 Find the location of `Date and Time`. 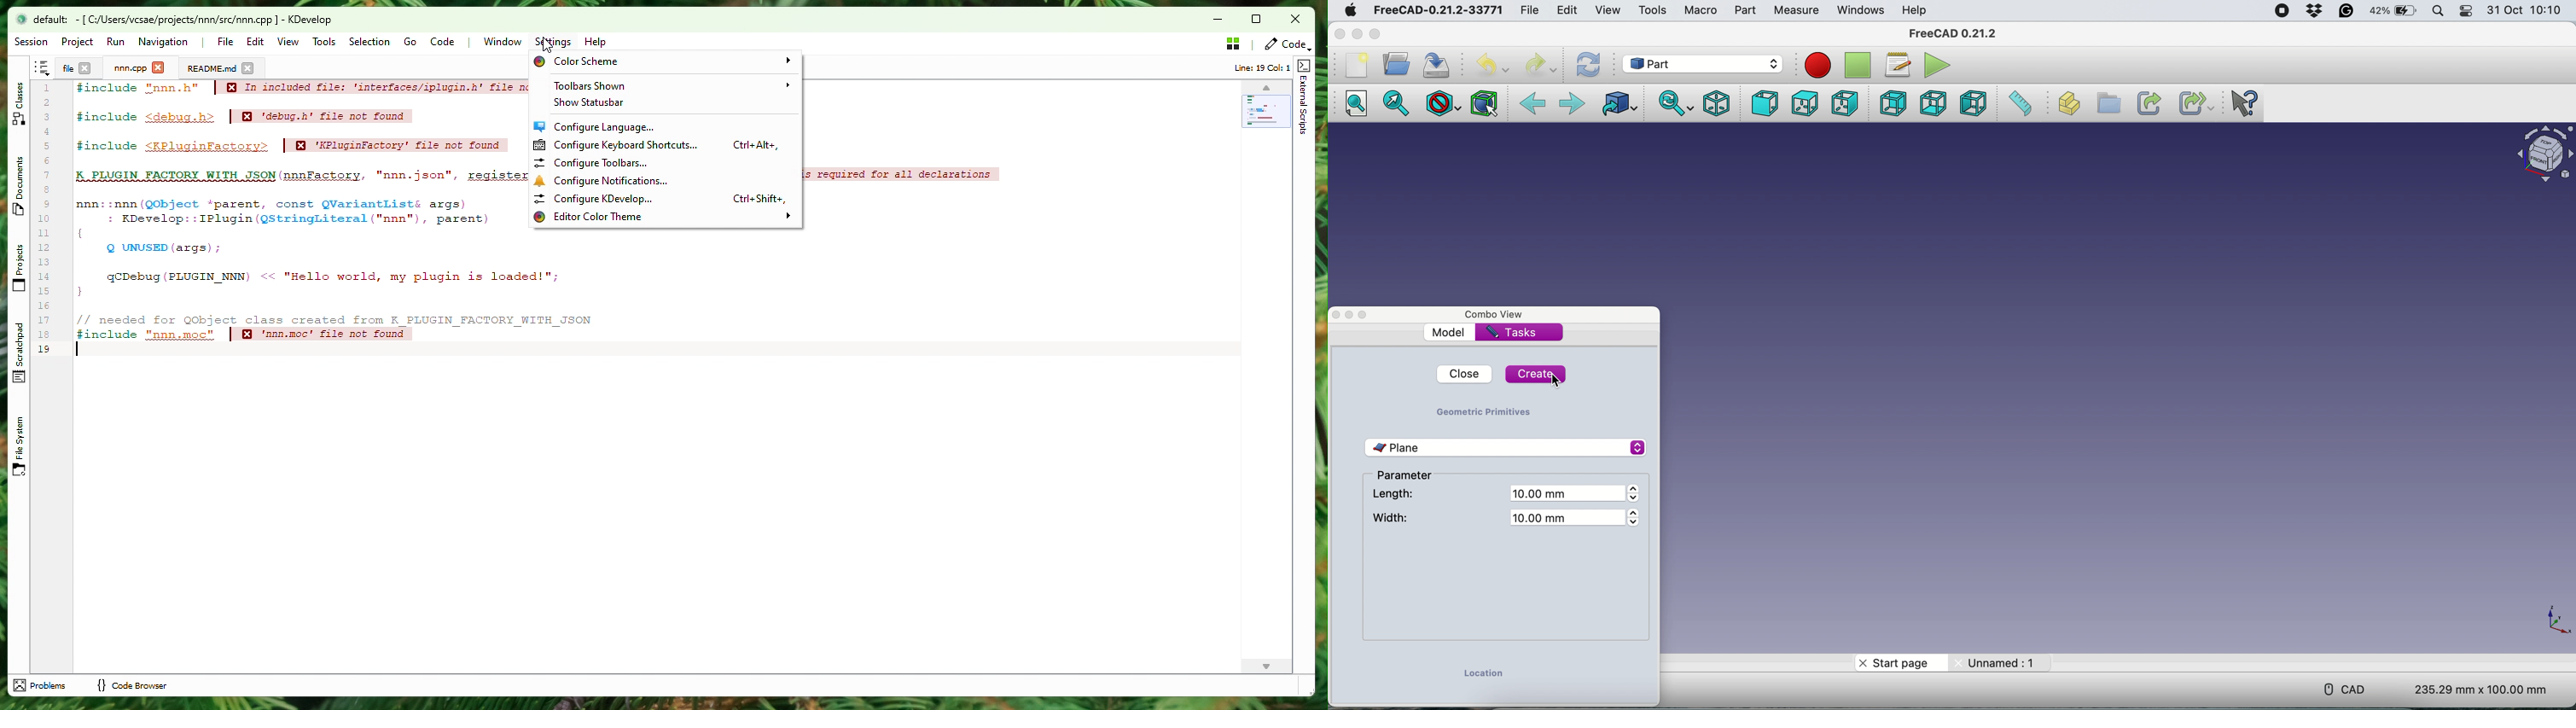

Date and Time is located at coordinates (2527, 10).